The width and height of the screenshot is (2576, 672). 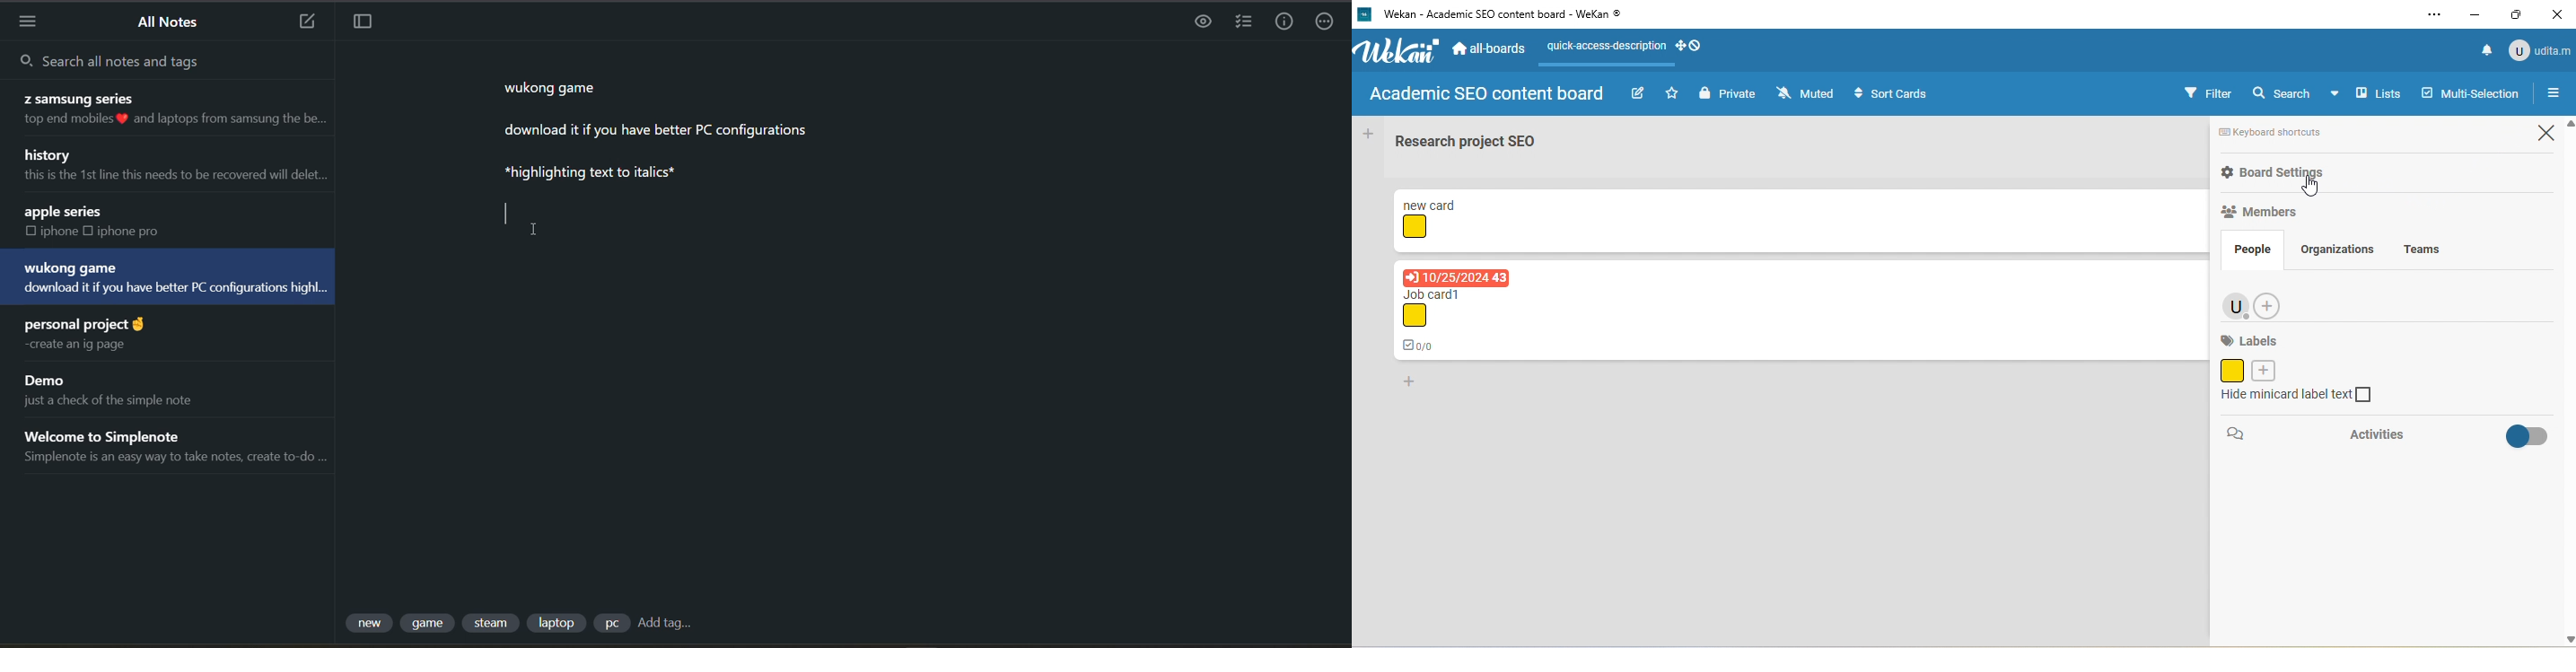 I want to click on members, so click(x=2269, y=215).